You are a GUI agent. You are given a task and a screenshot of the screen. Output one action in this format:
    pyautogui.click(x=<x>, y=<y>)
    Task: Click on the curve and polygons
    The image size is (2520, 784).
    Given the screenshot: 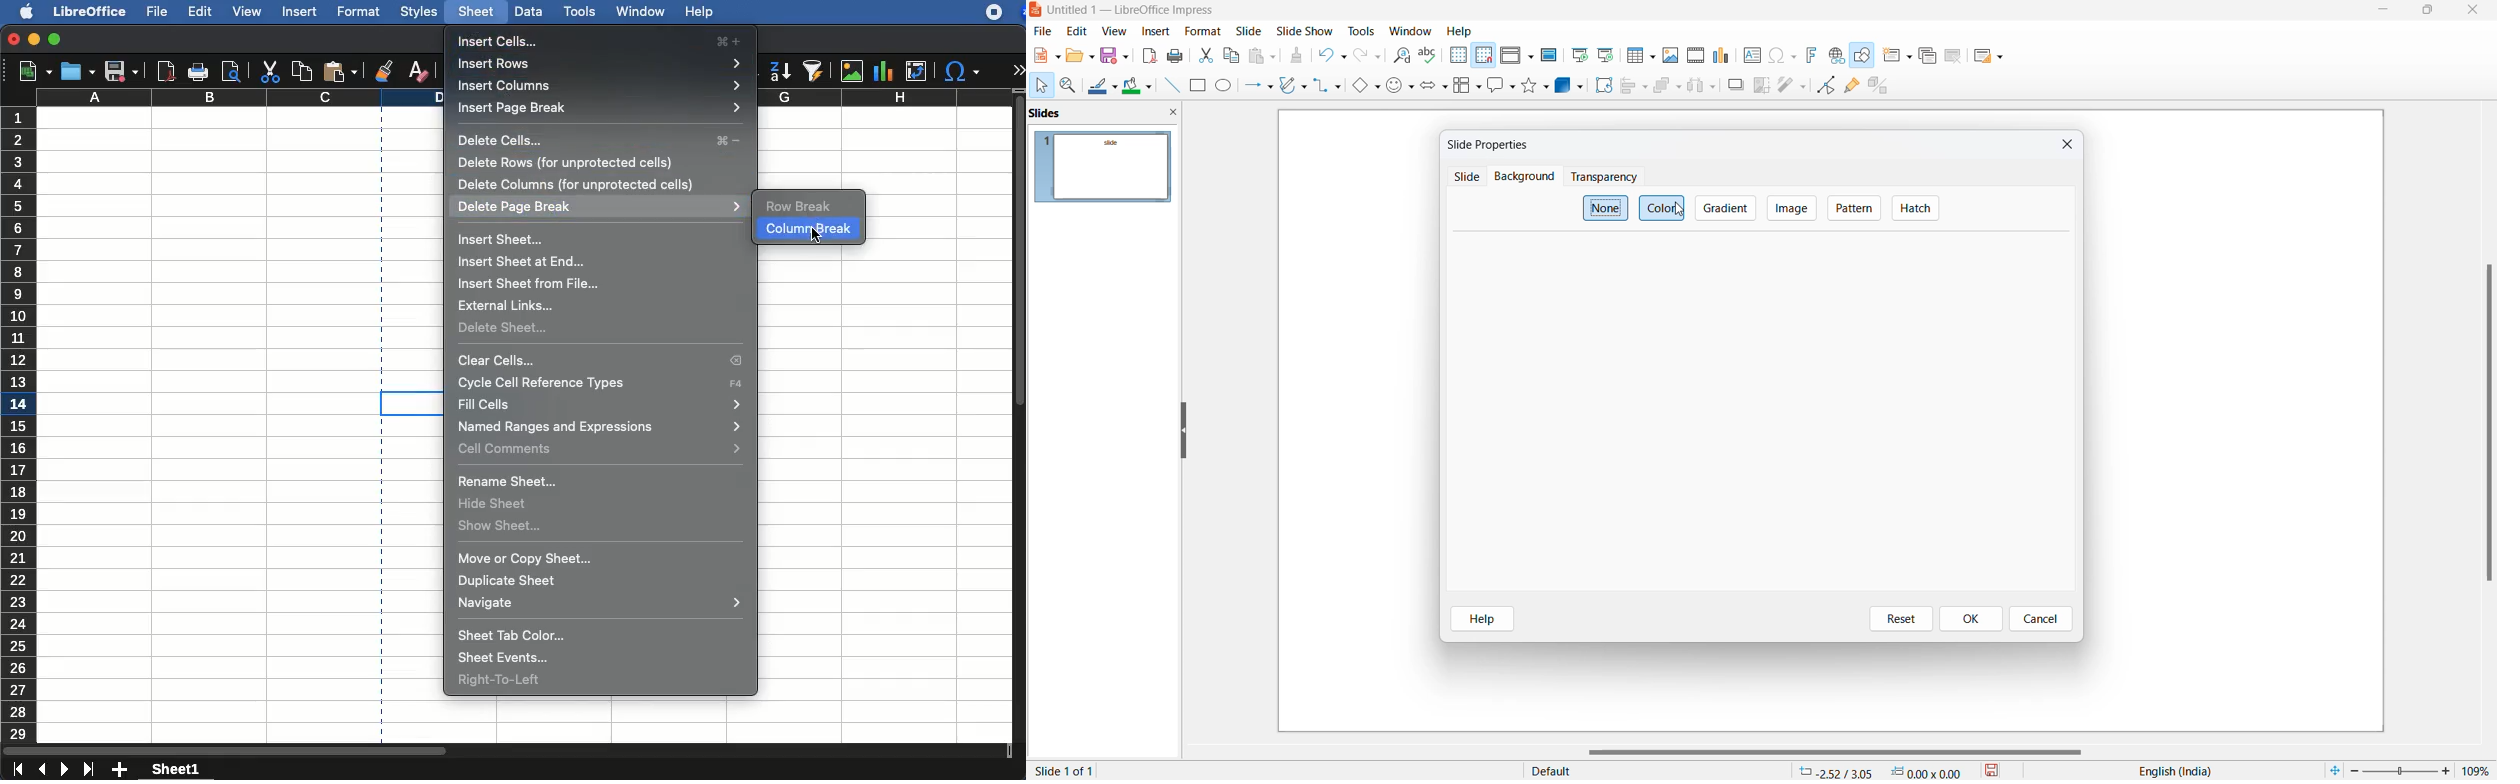 What is the action you would take?
    pyautogui.click(x=1293, y=87)
    